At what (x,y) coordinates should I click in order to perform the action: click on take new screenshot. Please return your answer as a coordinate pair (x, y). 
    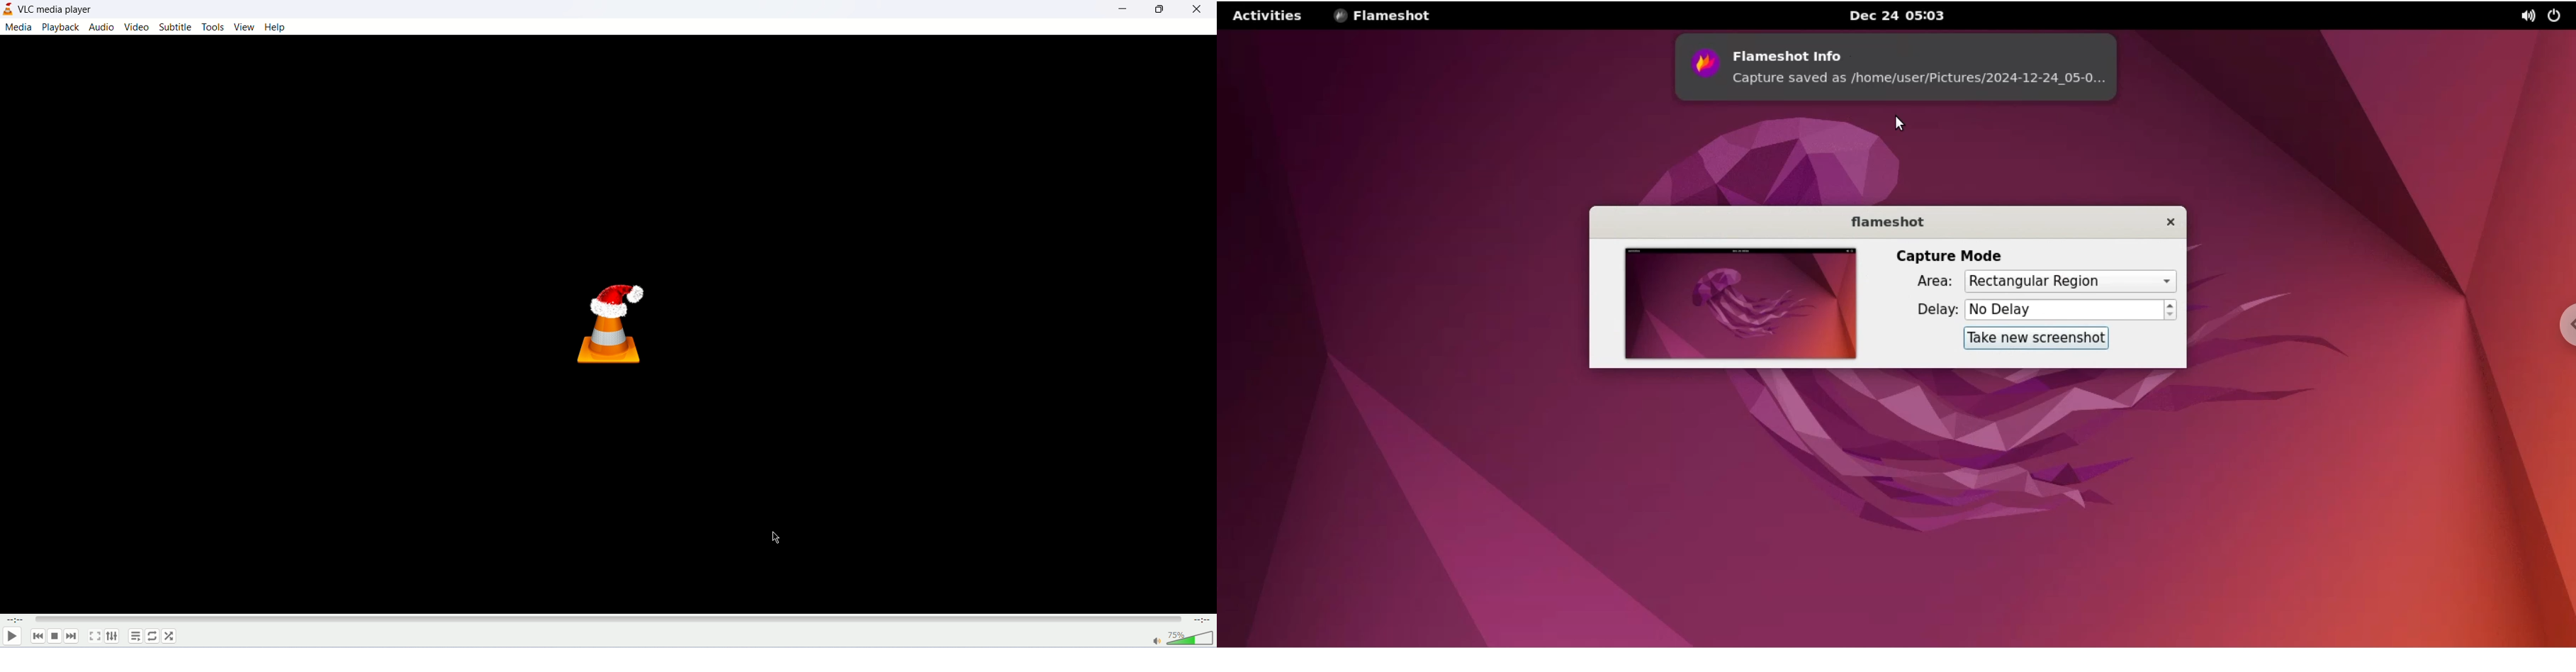
    Looking at the image, I should click on (2034, 338).